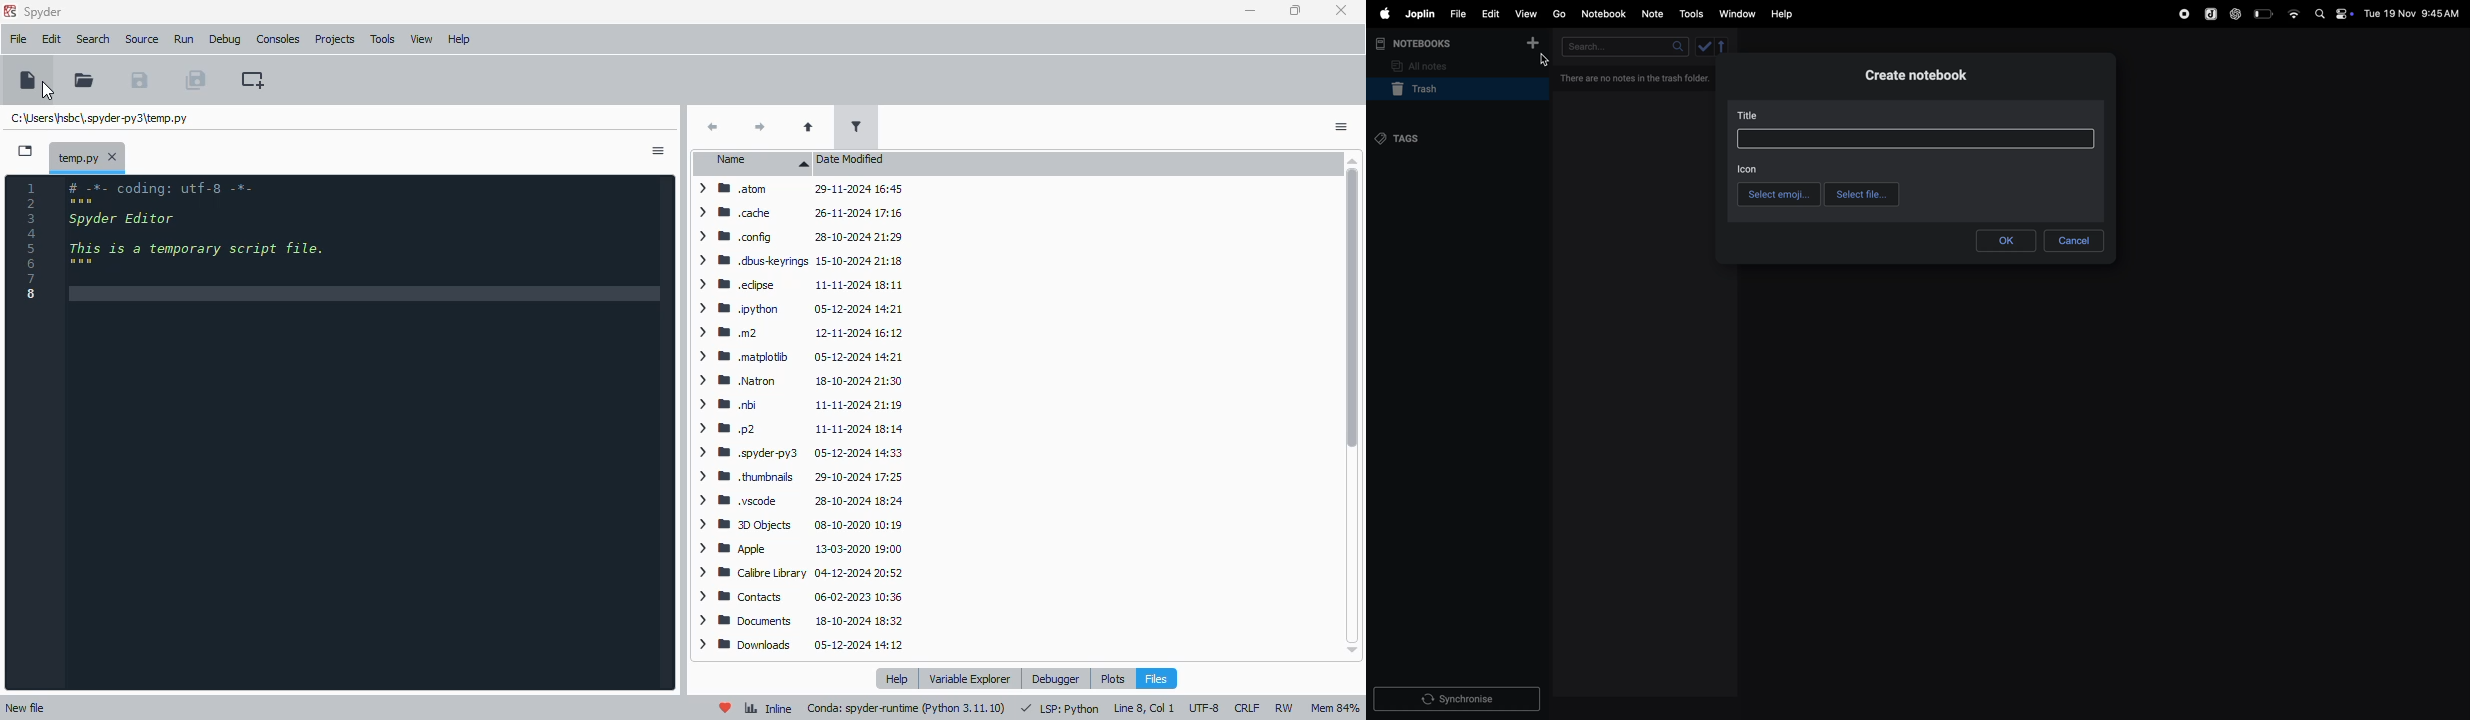  I want to click on > BB .matplotib 05-12-2024 14:21, so click(799, 355).